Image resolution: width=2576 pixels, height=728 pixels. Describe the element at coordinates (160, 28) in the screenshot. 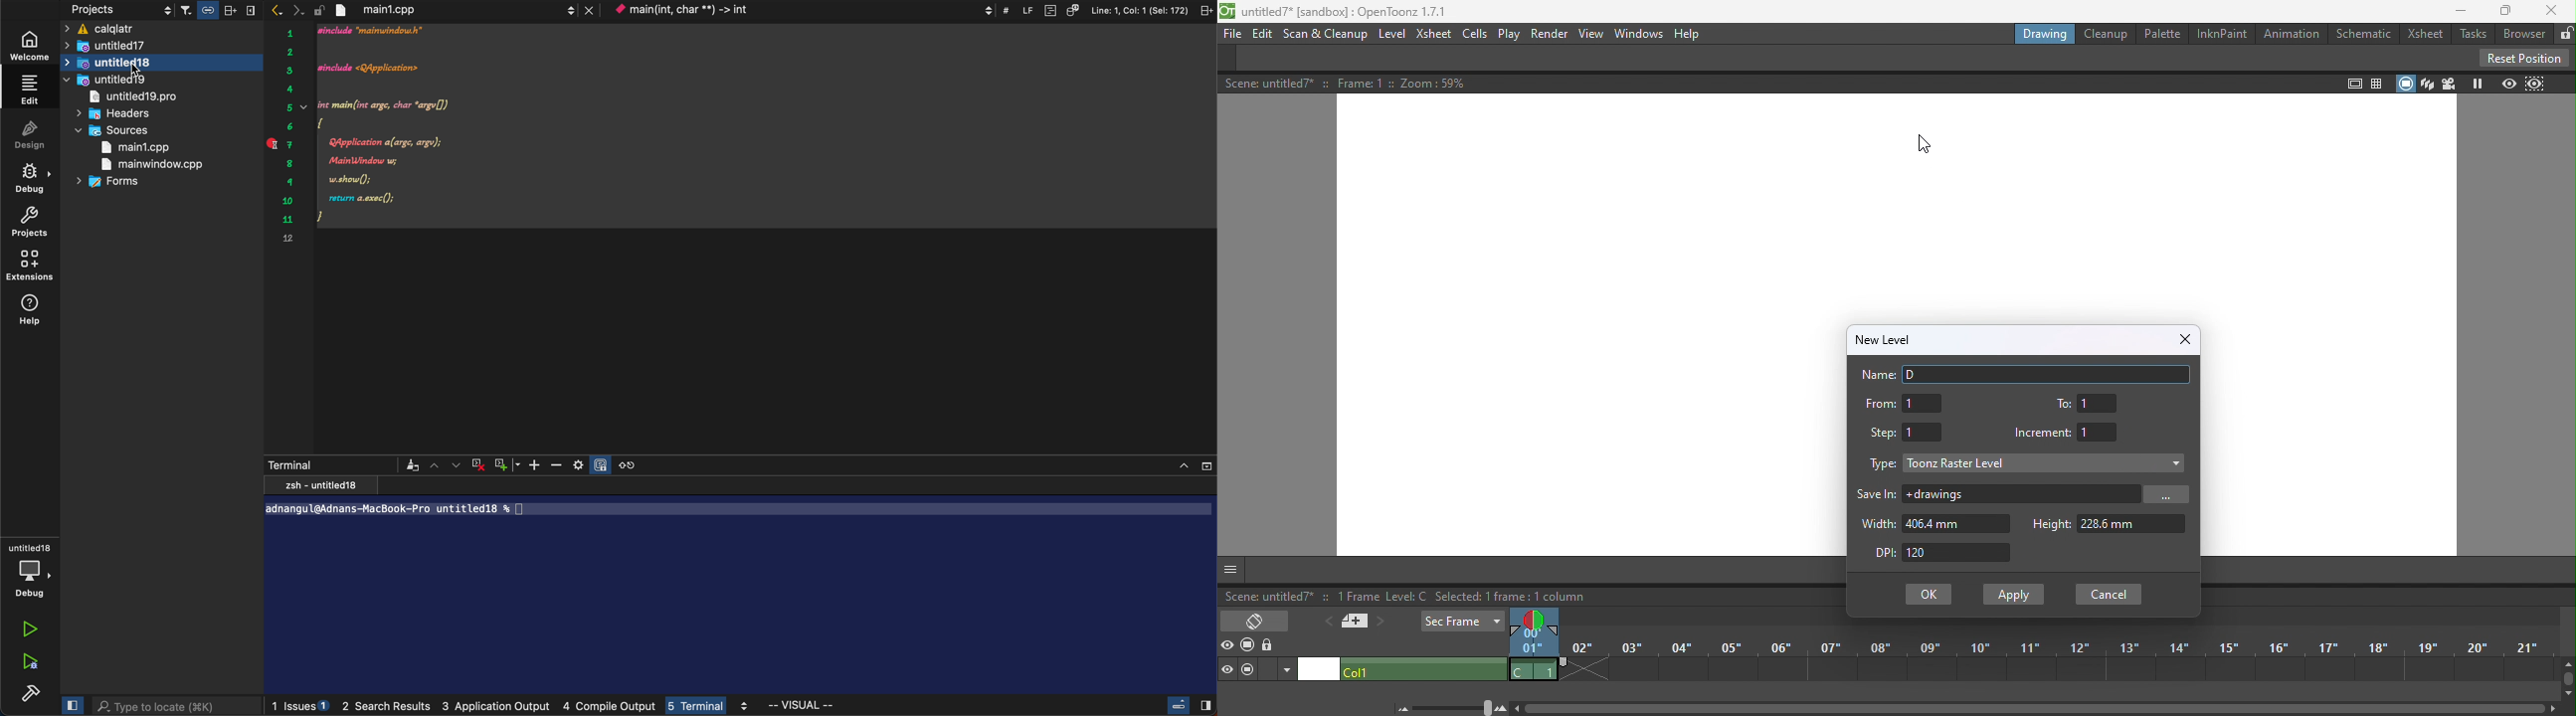

I see `ficalqlatr` at that location.